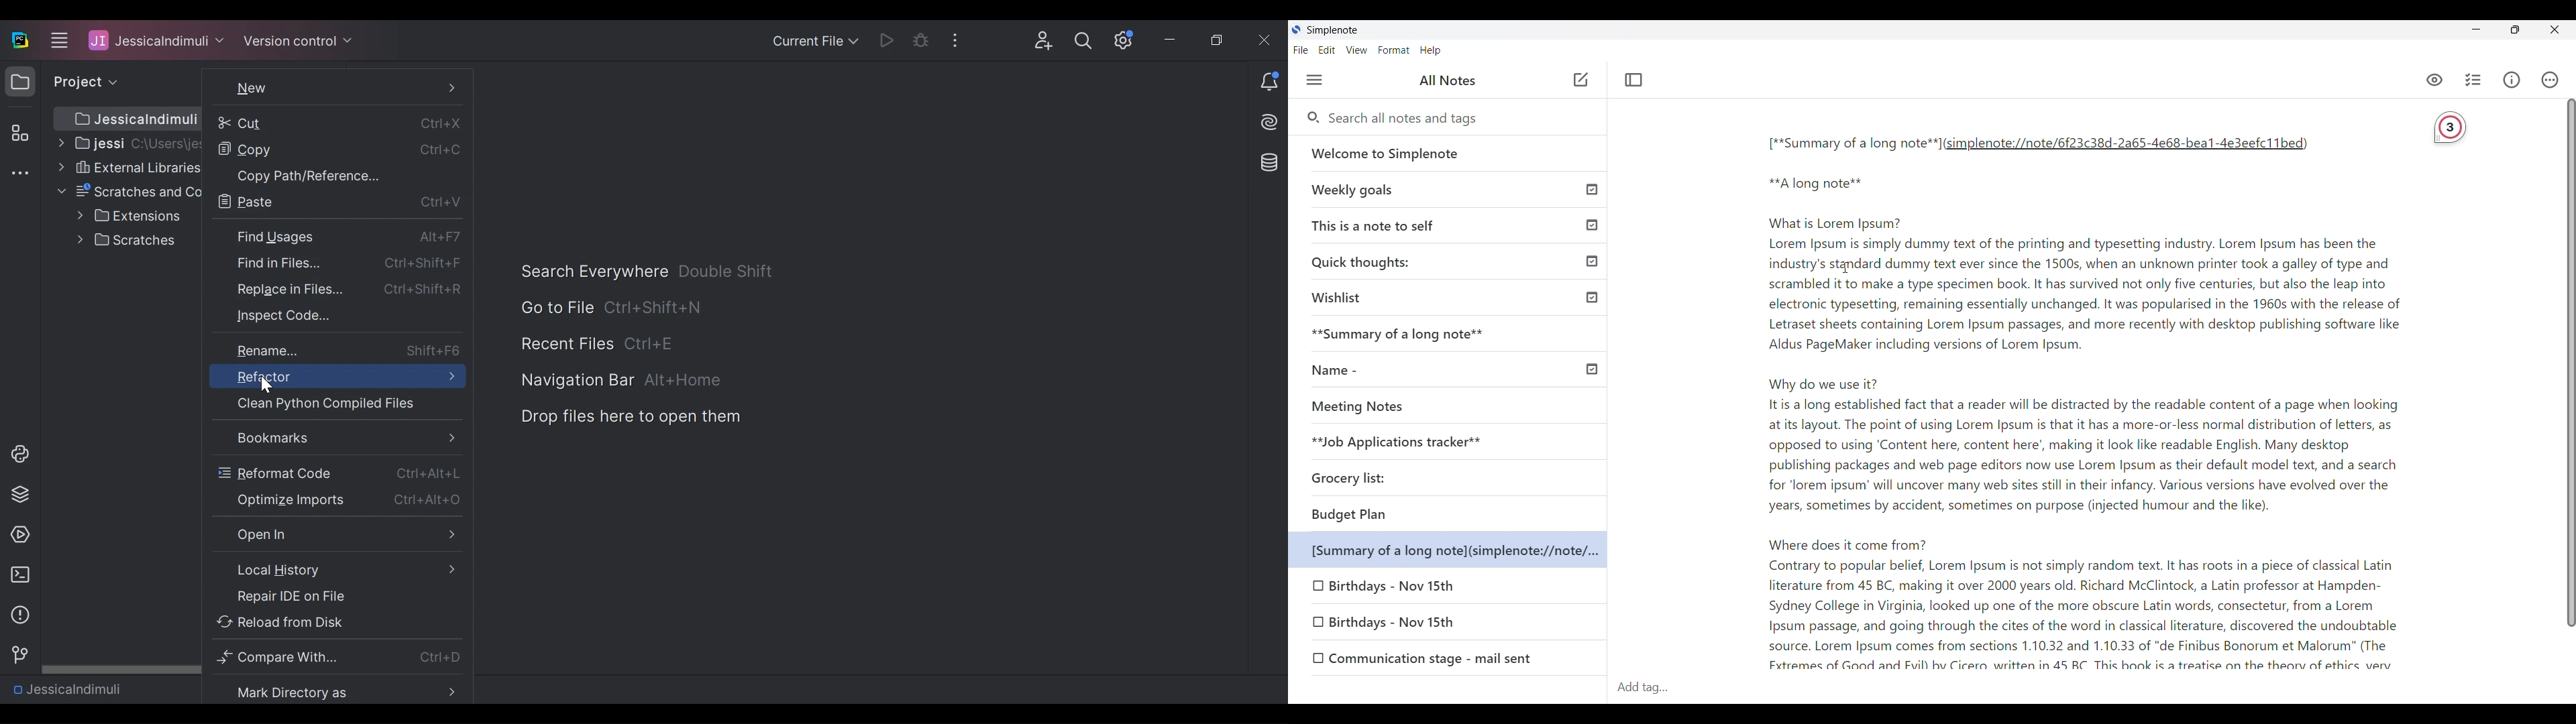  Describe the element at coordinates (16, 575) in the screenshot. I see `terminal` at that location.